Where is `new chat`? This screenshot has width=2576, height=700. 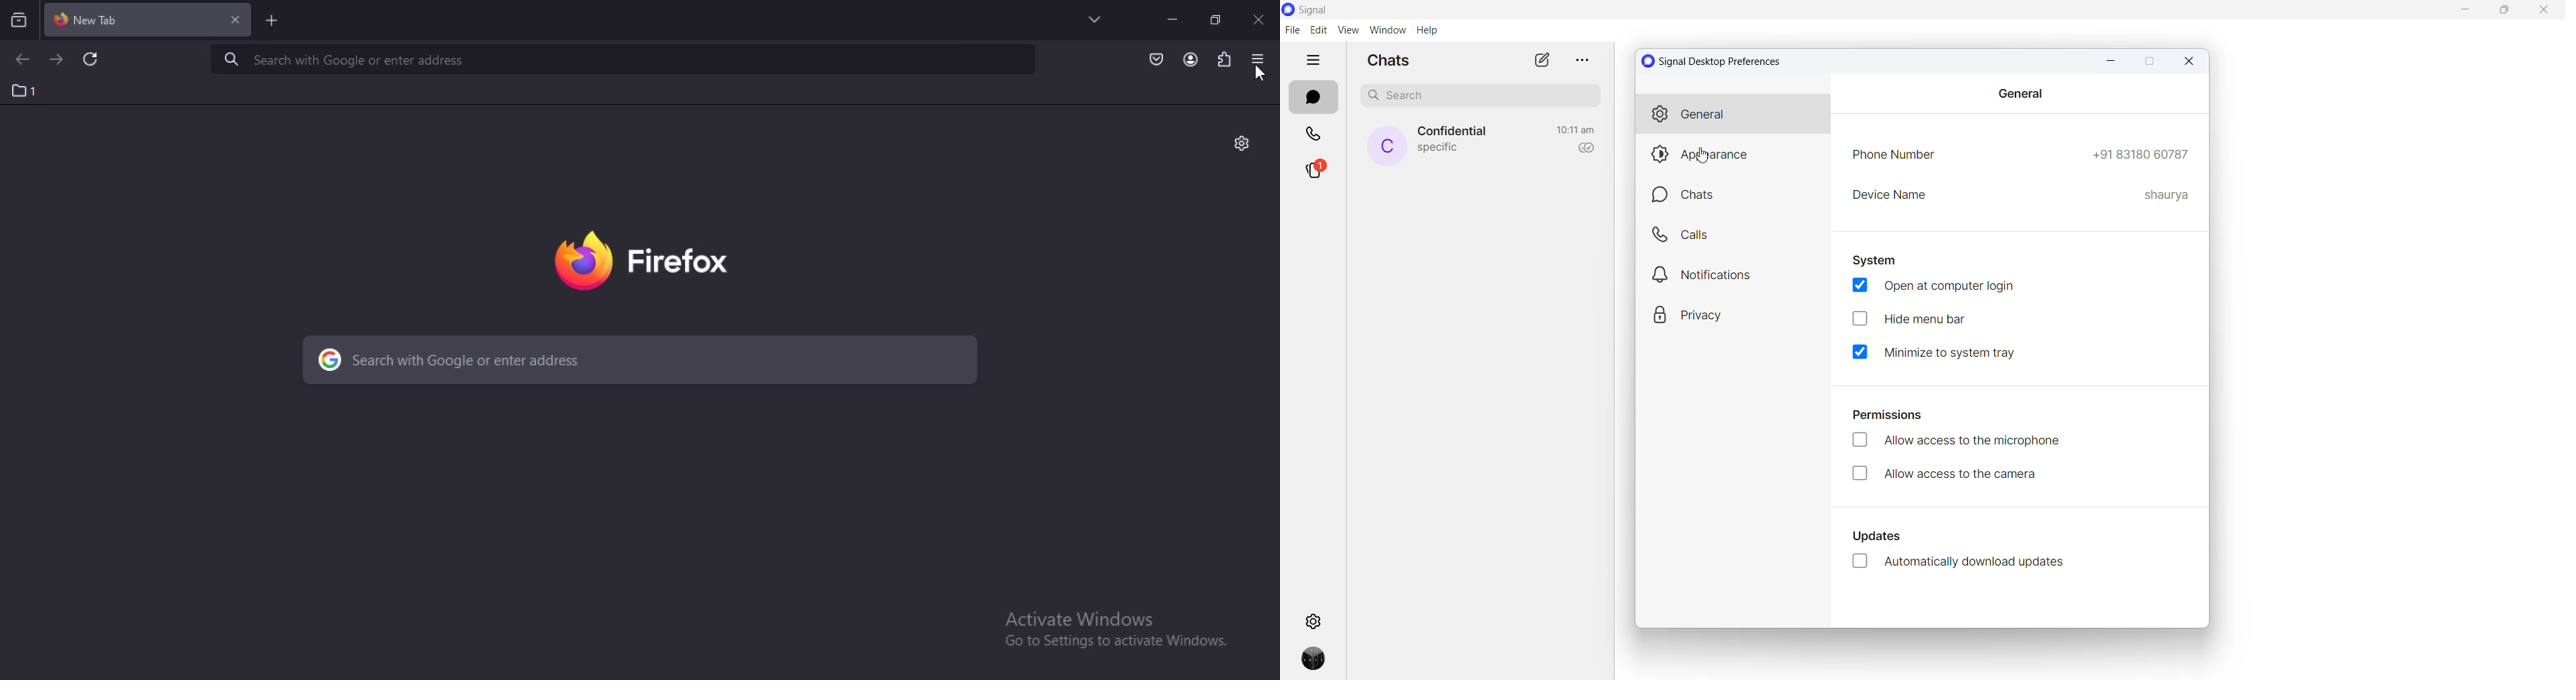
new chat is located at coordinates (1542, 60).